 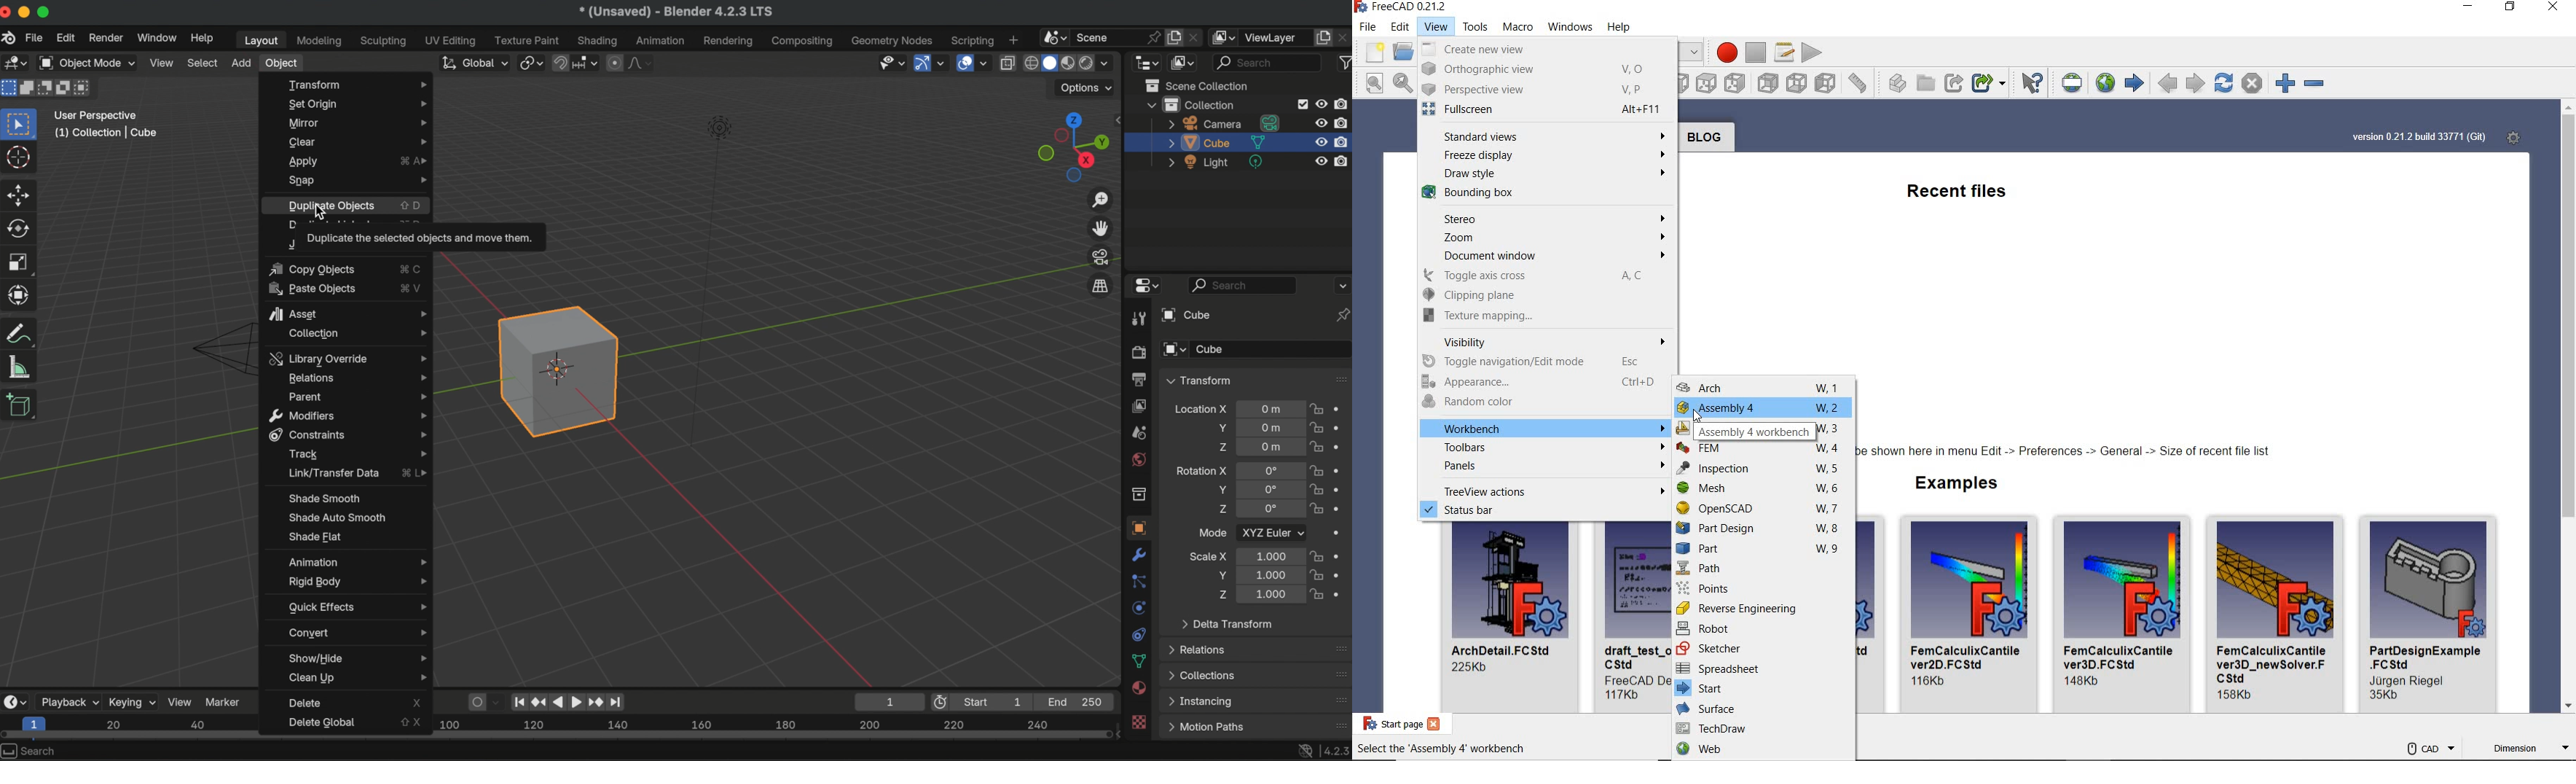 I want to click on show/hide menu, so click(x=361, y=657).